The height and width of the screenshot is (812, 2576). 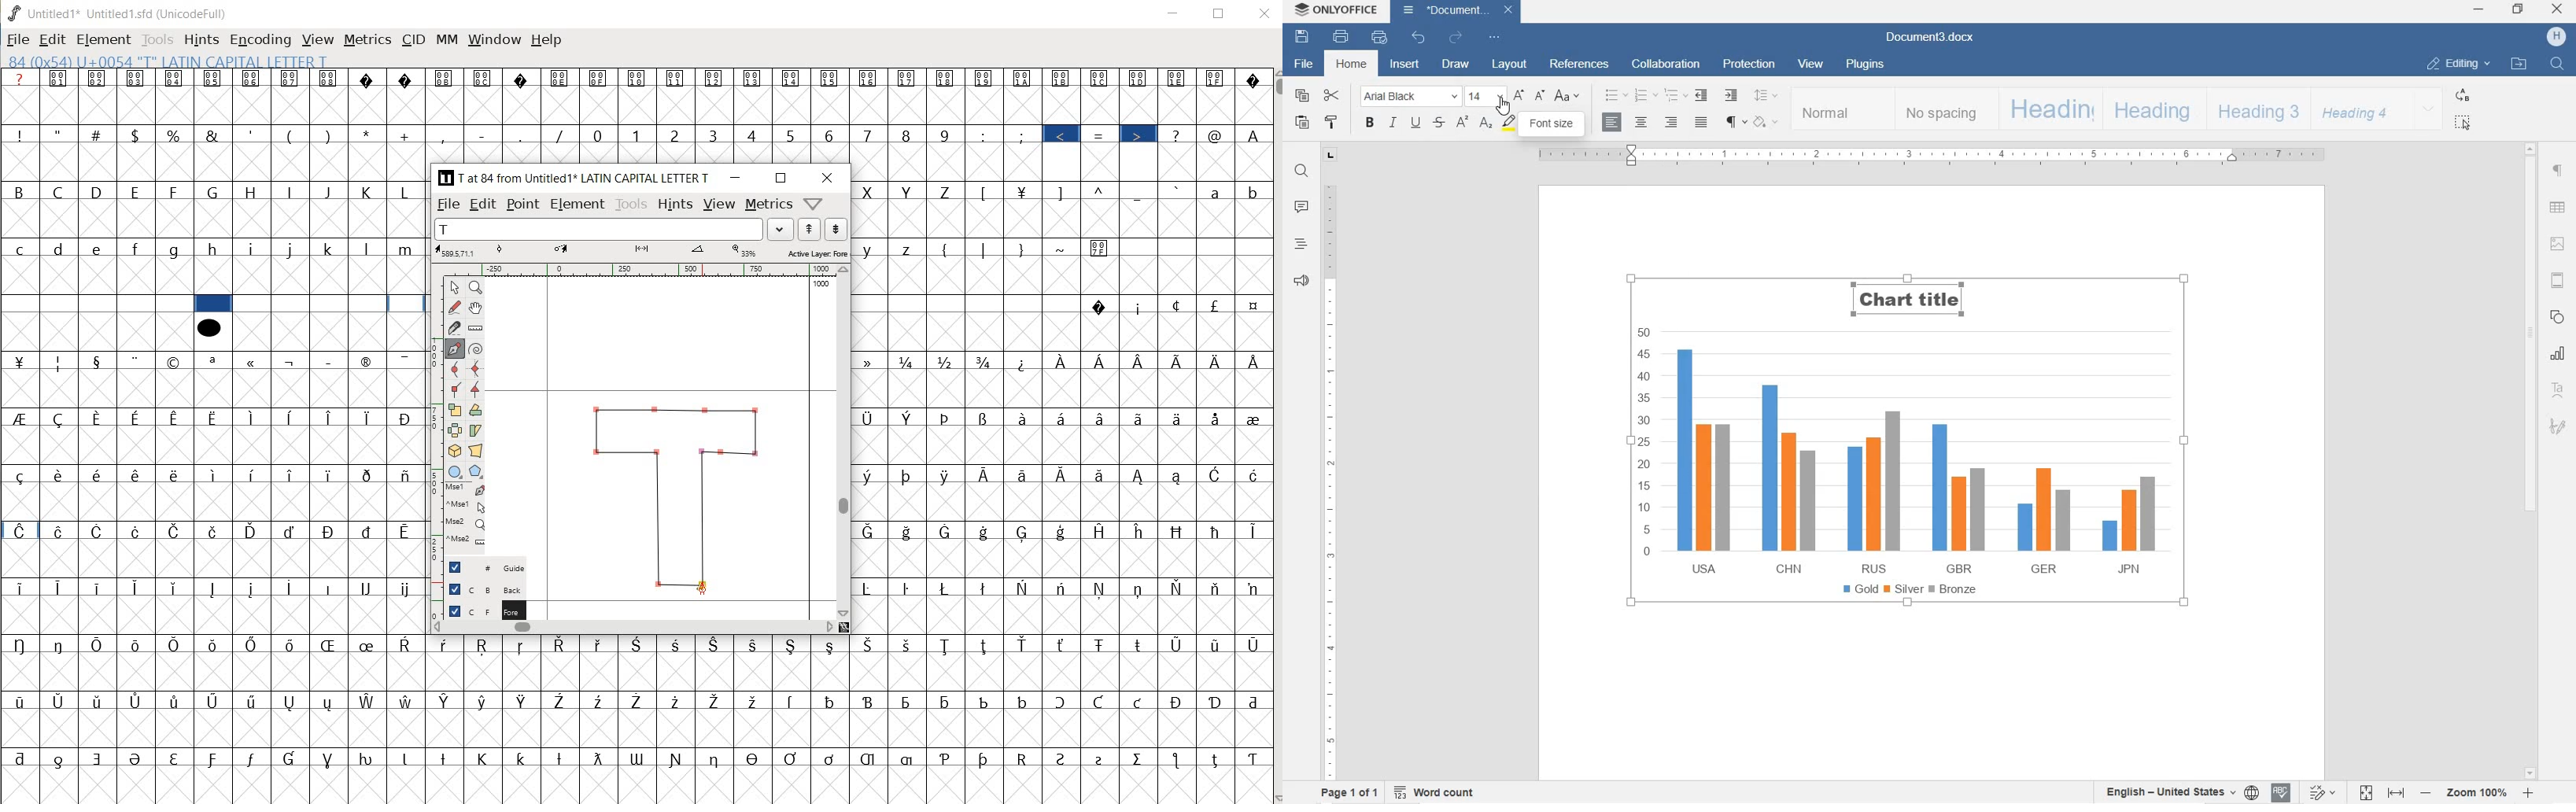 I want to click on Symbol, so click(x=293, y=360).